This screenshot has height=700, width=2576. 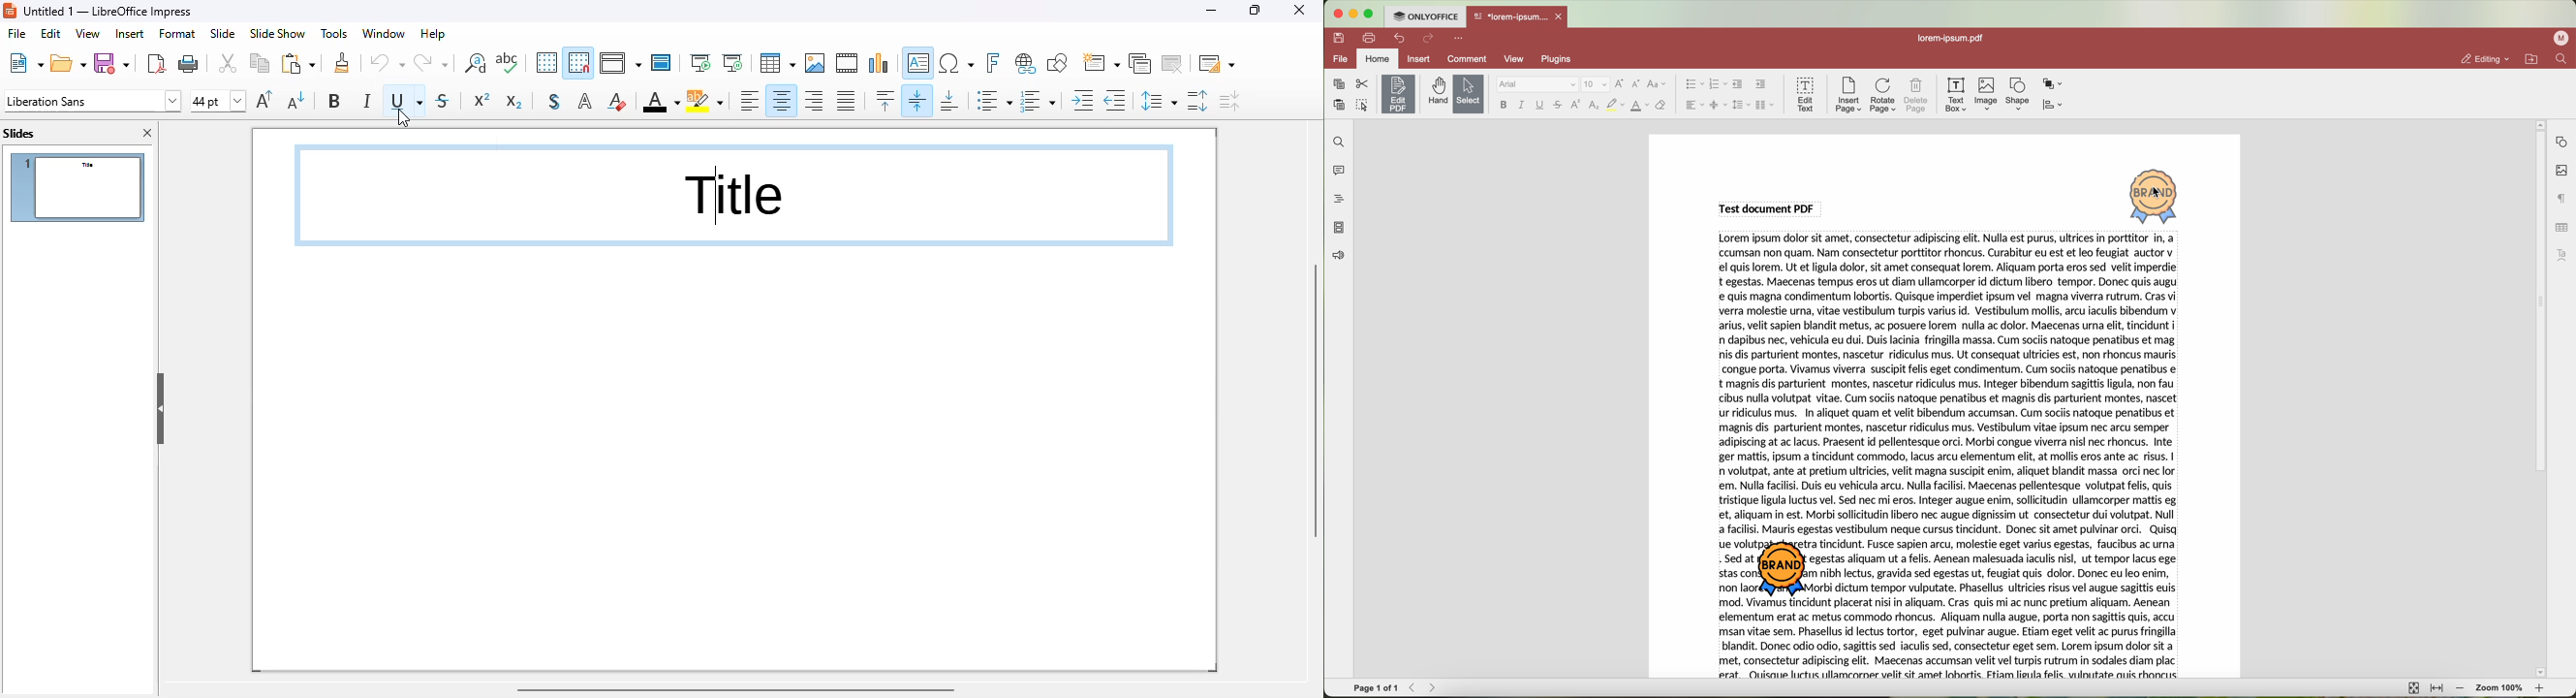 What do you see at coordinates (661, 102) in the screenshot?
I see `font color` at bounding box center [661, 102].